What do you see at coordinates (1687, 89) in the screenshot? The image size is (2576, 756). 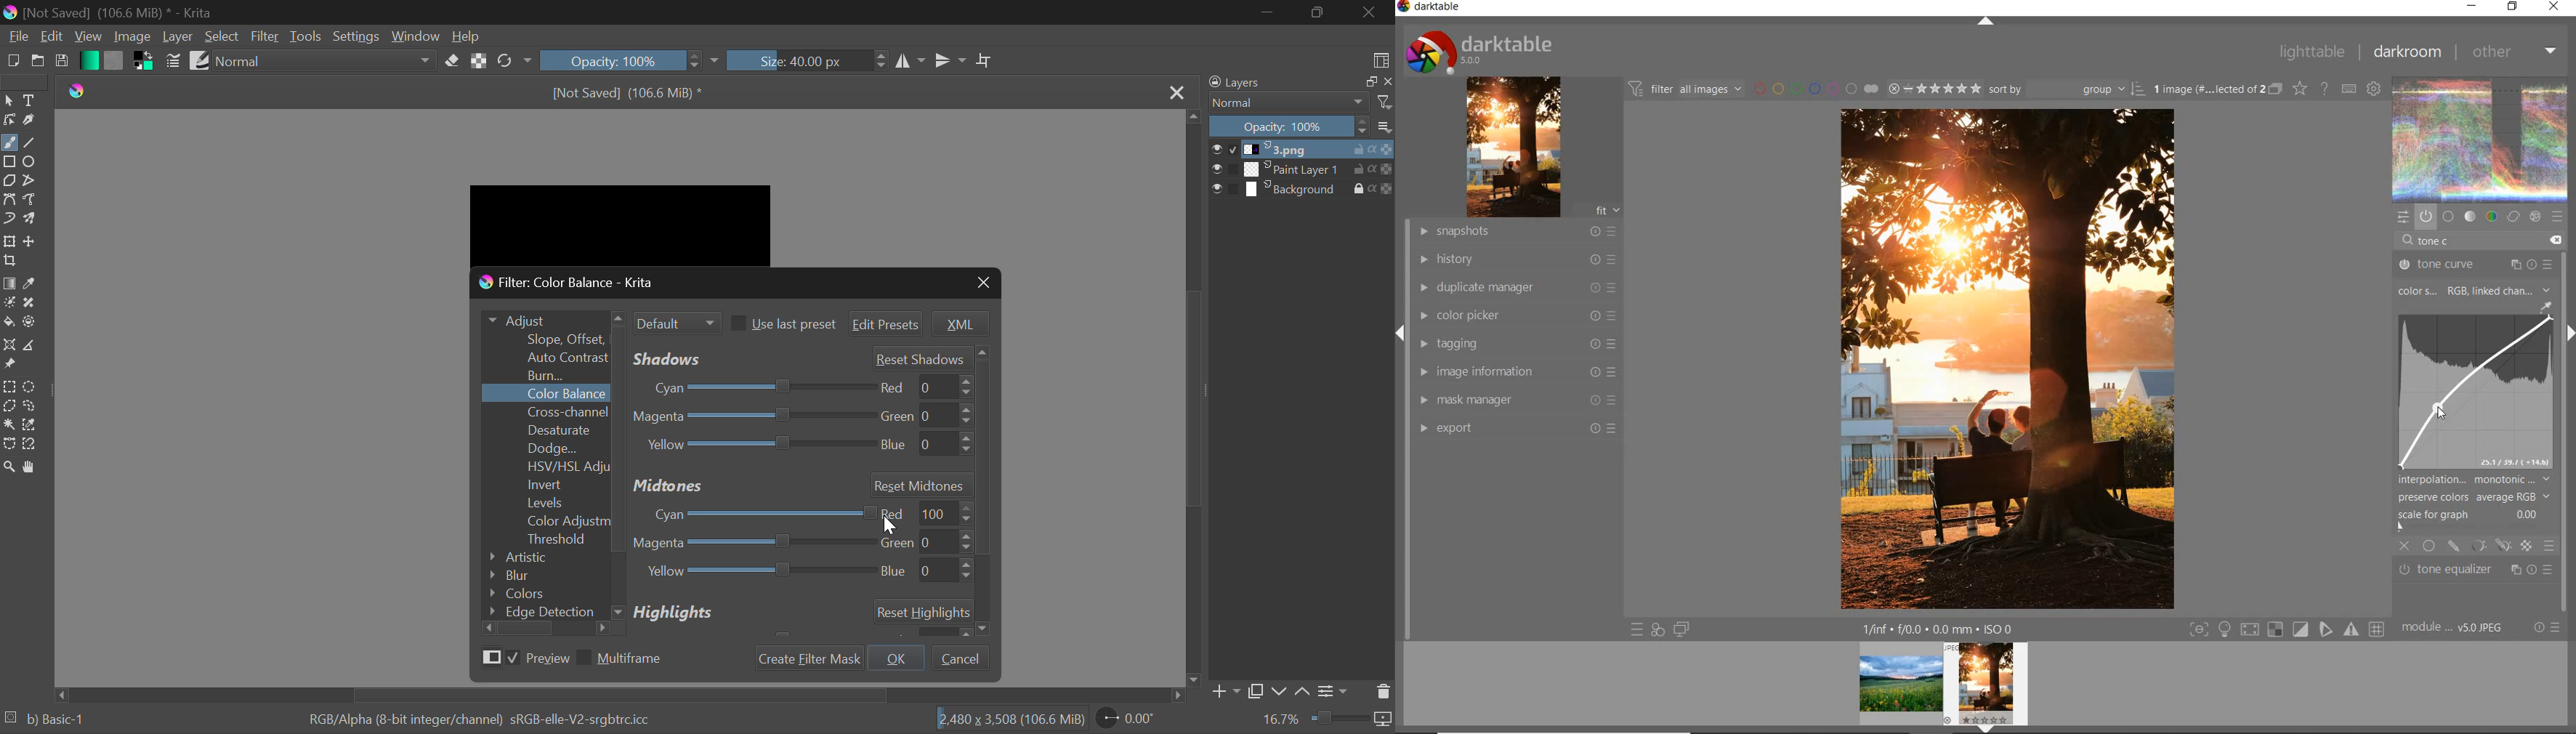 I see `filter all images` at bounding box center [1687, 89].